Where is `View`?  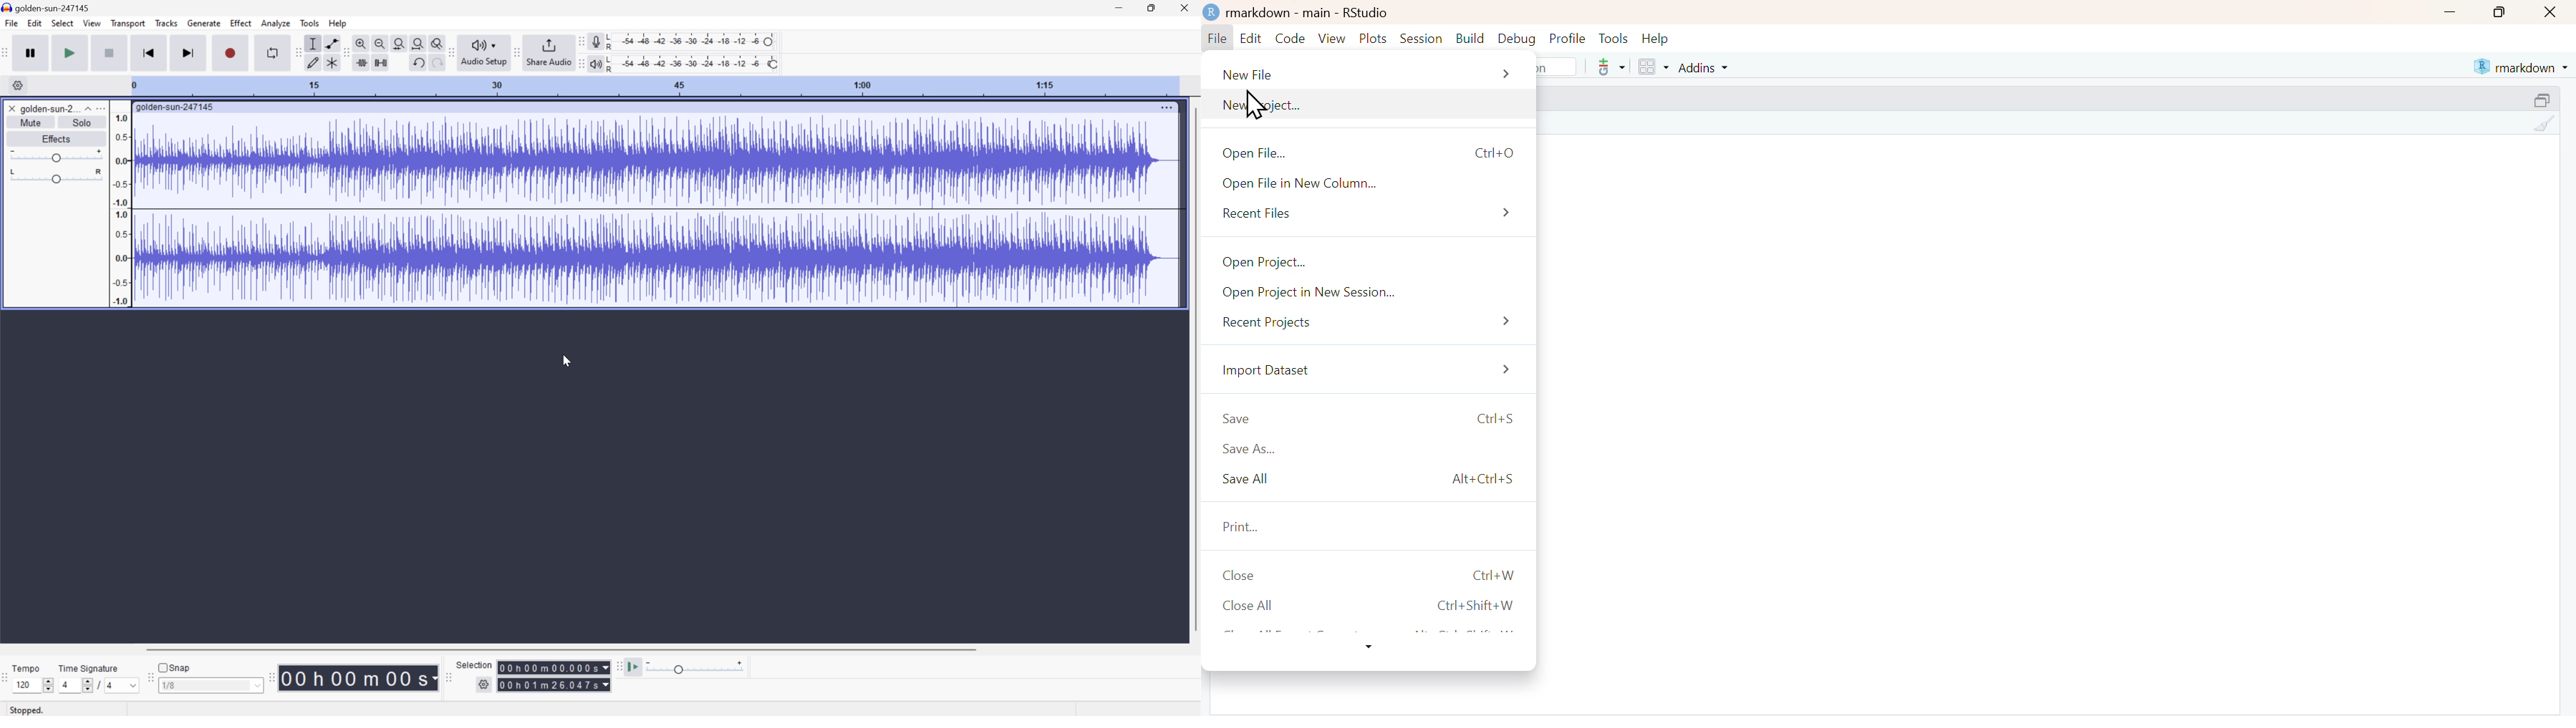
View is located at coordinates (92, 23).